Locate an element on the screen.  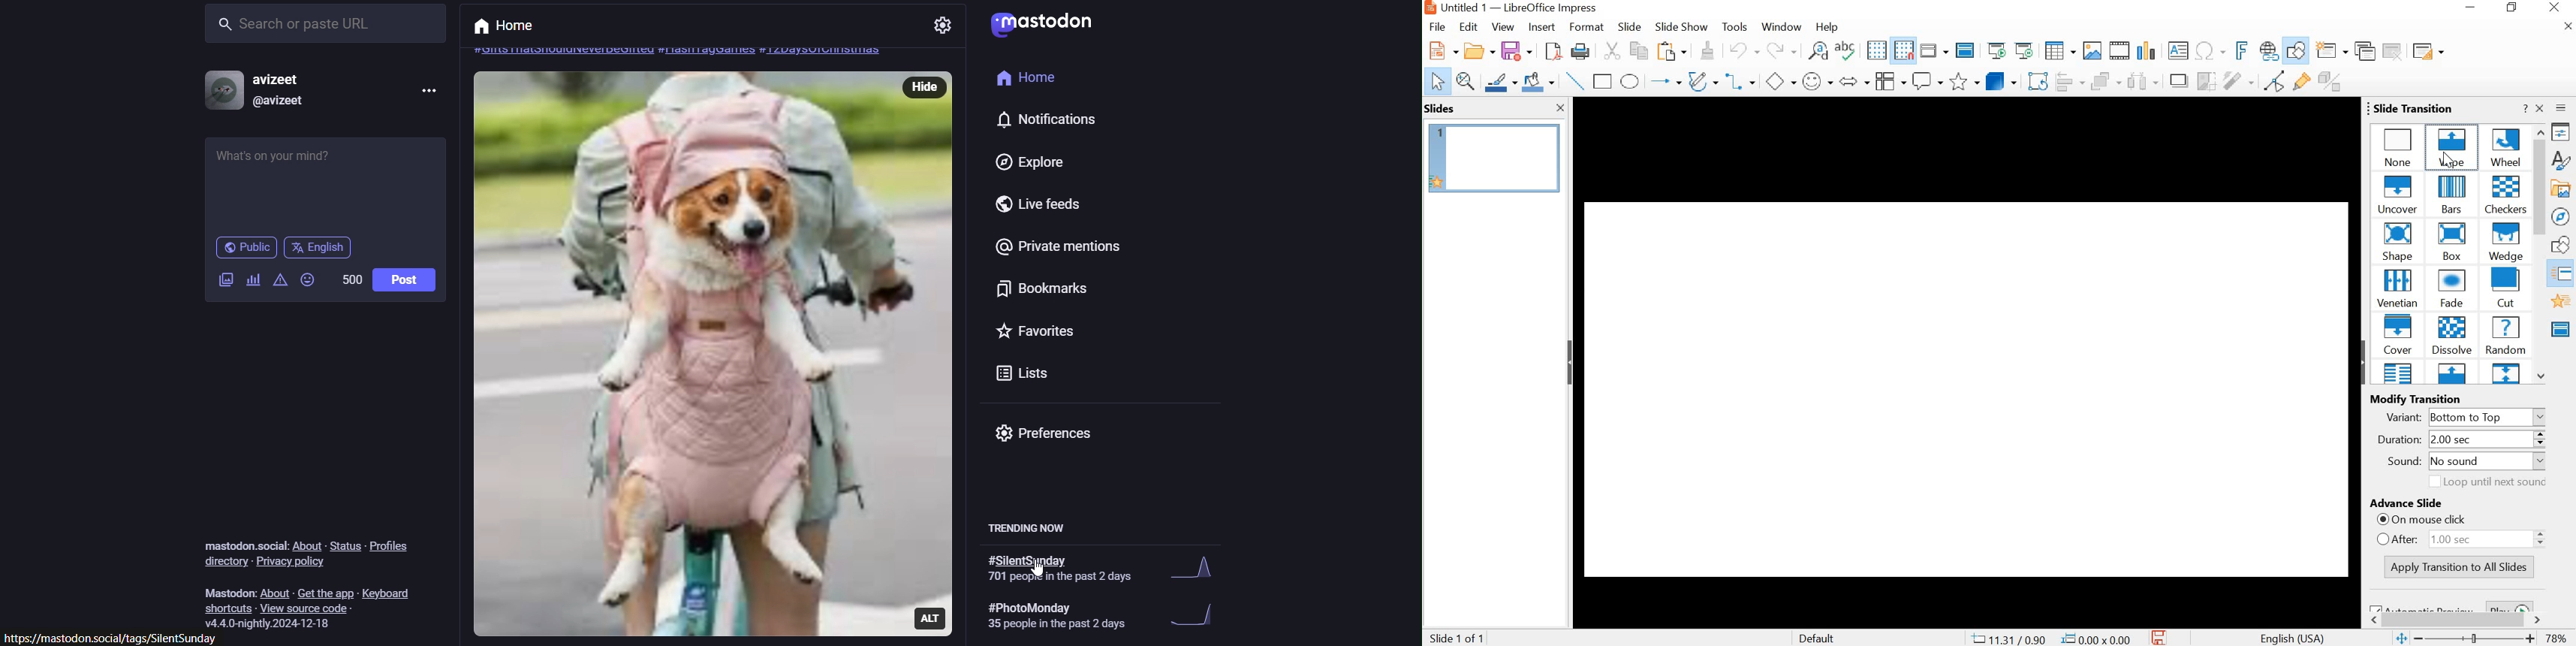
Toggle Point Edit Mode is located at coordinates (2278, 80).